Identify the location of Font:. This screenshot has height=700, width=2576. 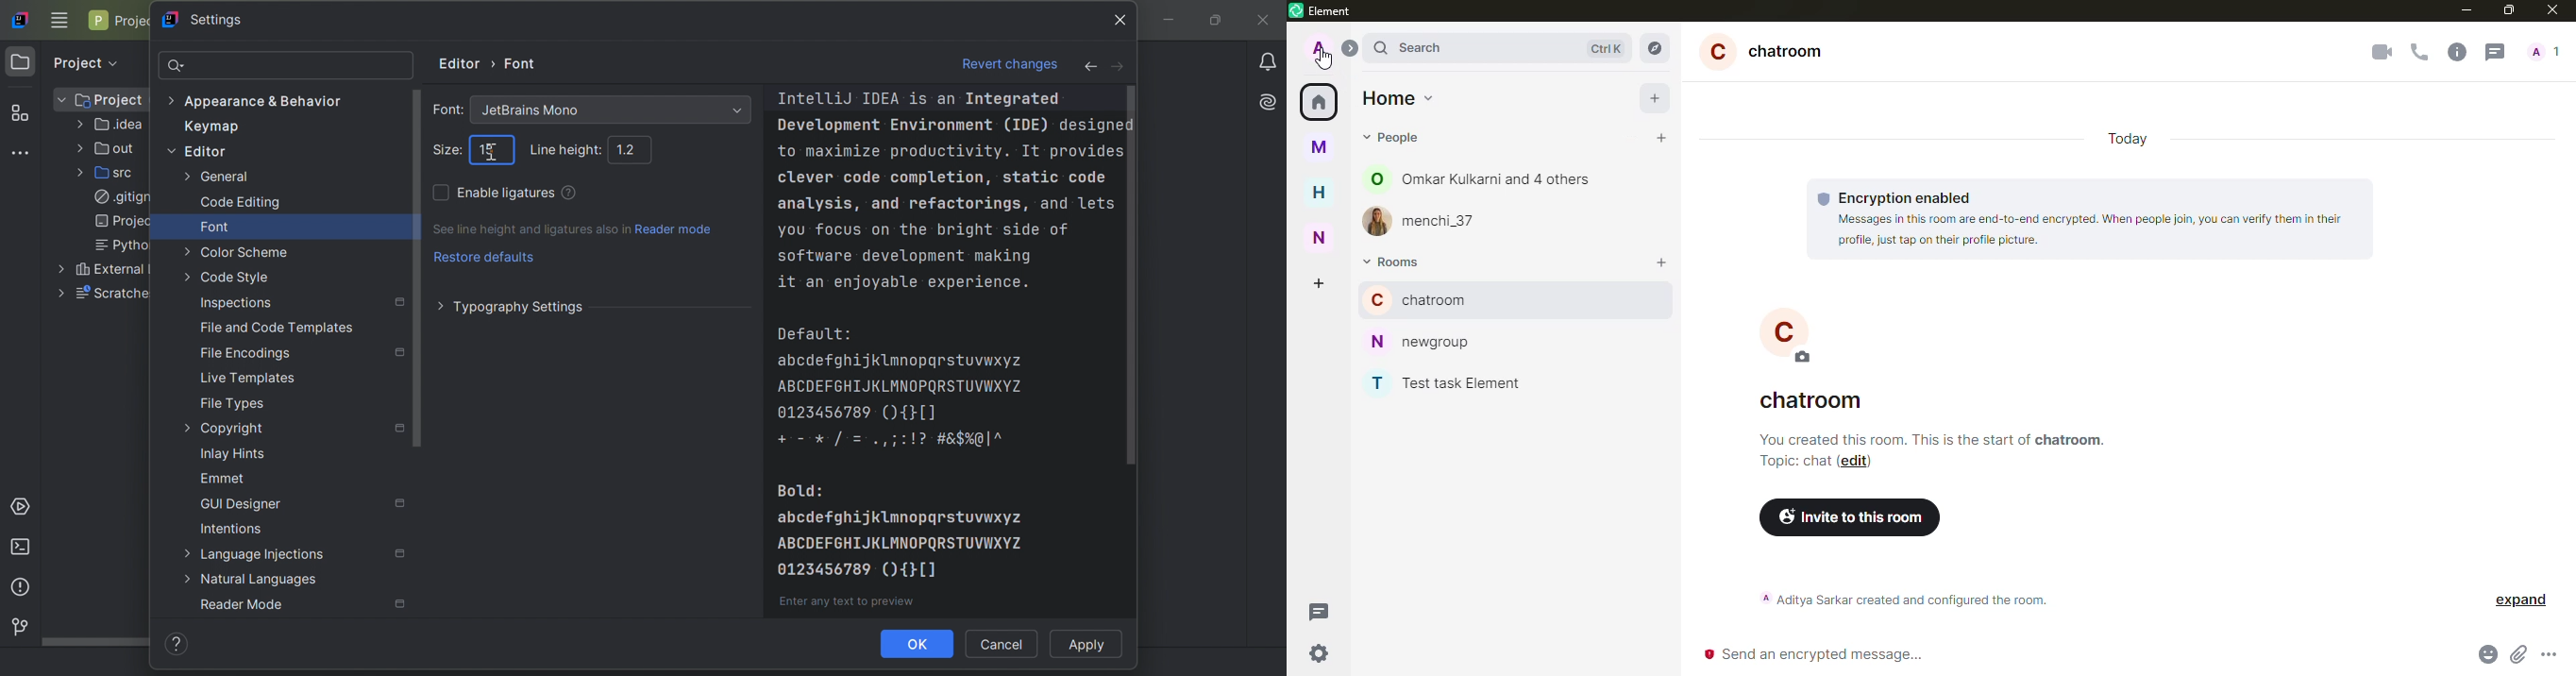
(447, 109).